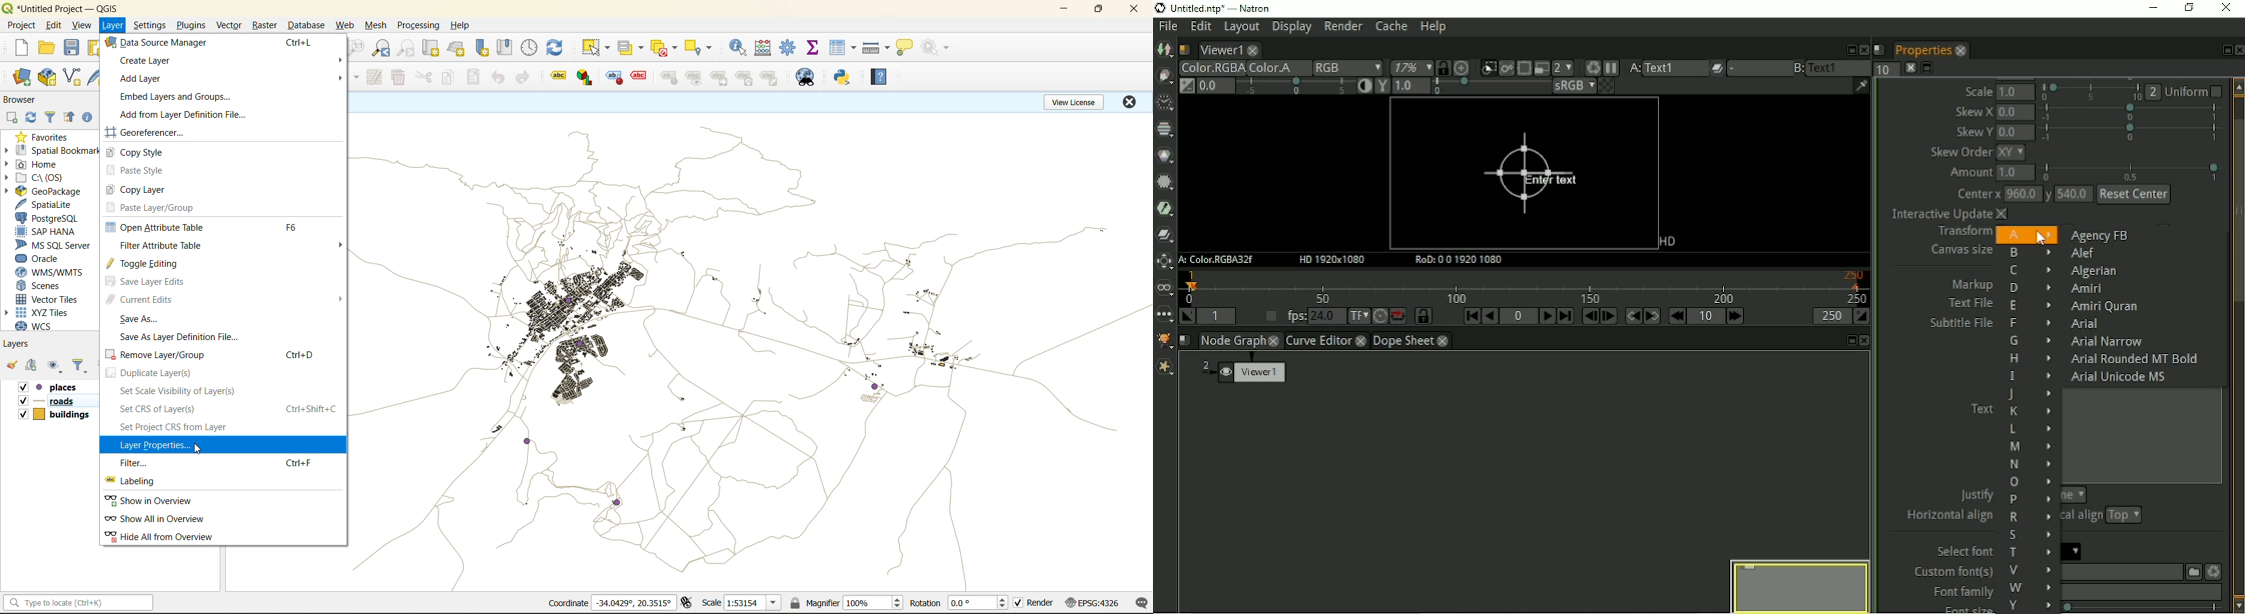 The height and width of the screenshot is (616, 2268). I want to click on close, so click(1443, 342).